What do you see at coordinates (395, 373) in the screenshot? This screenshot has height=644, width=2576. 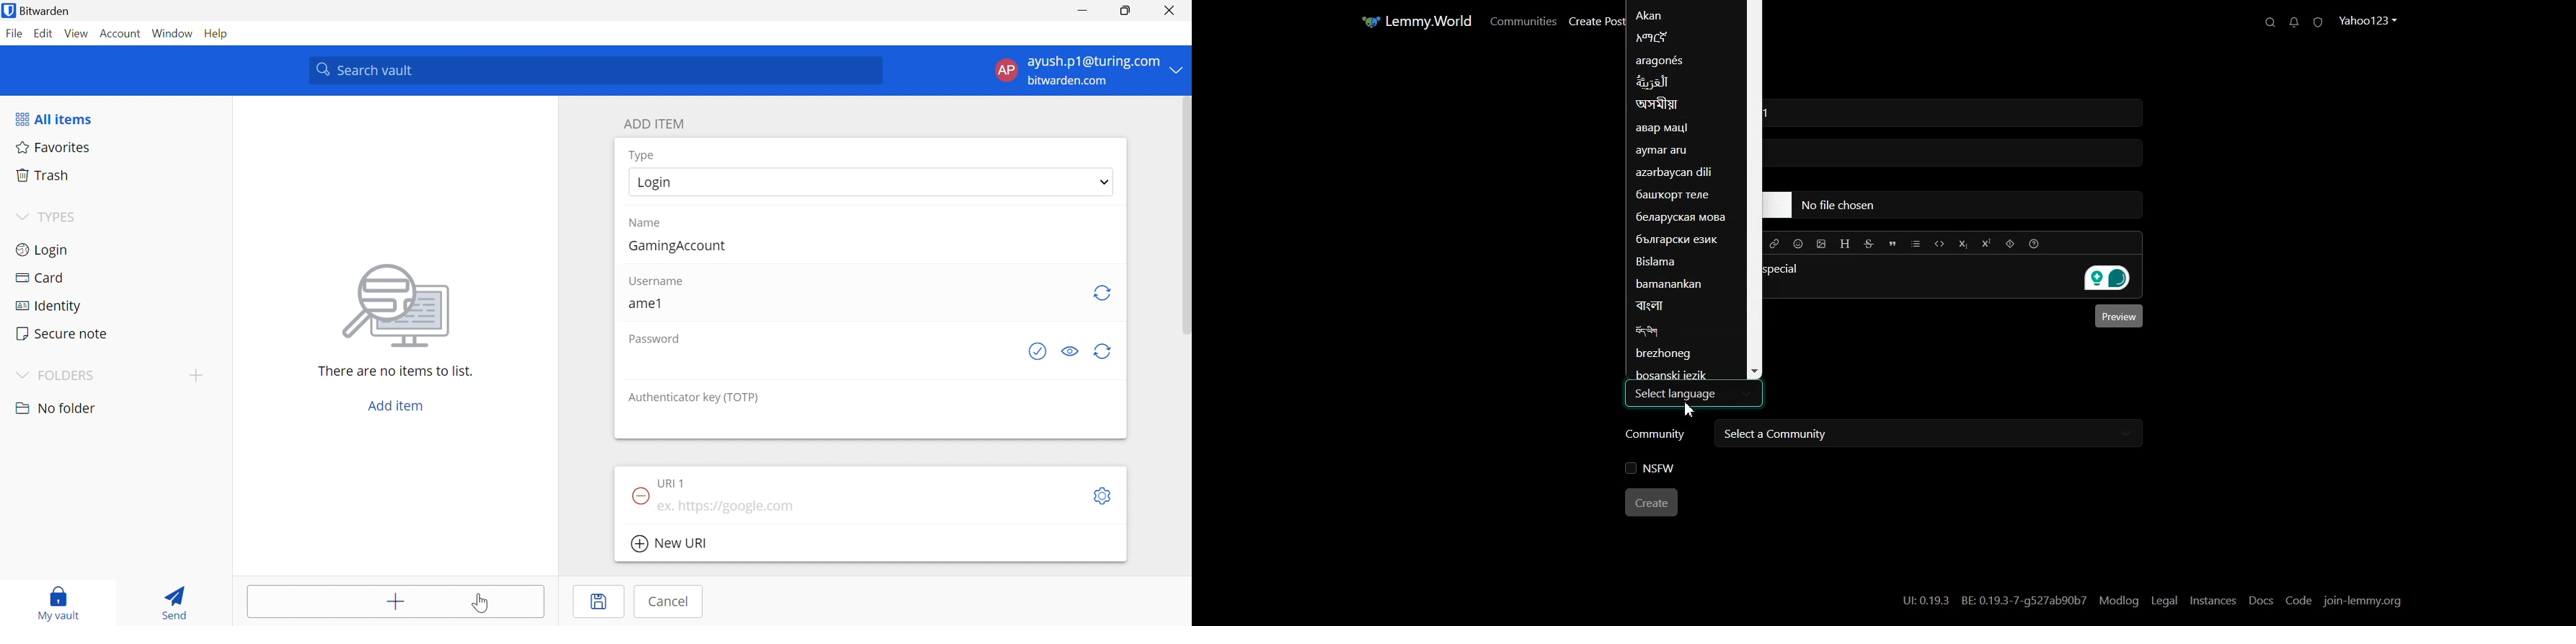 I see `There are no items to list.` at bounding box center [395, 373].